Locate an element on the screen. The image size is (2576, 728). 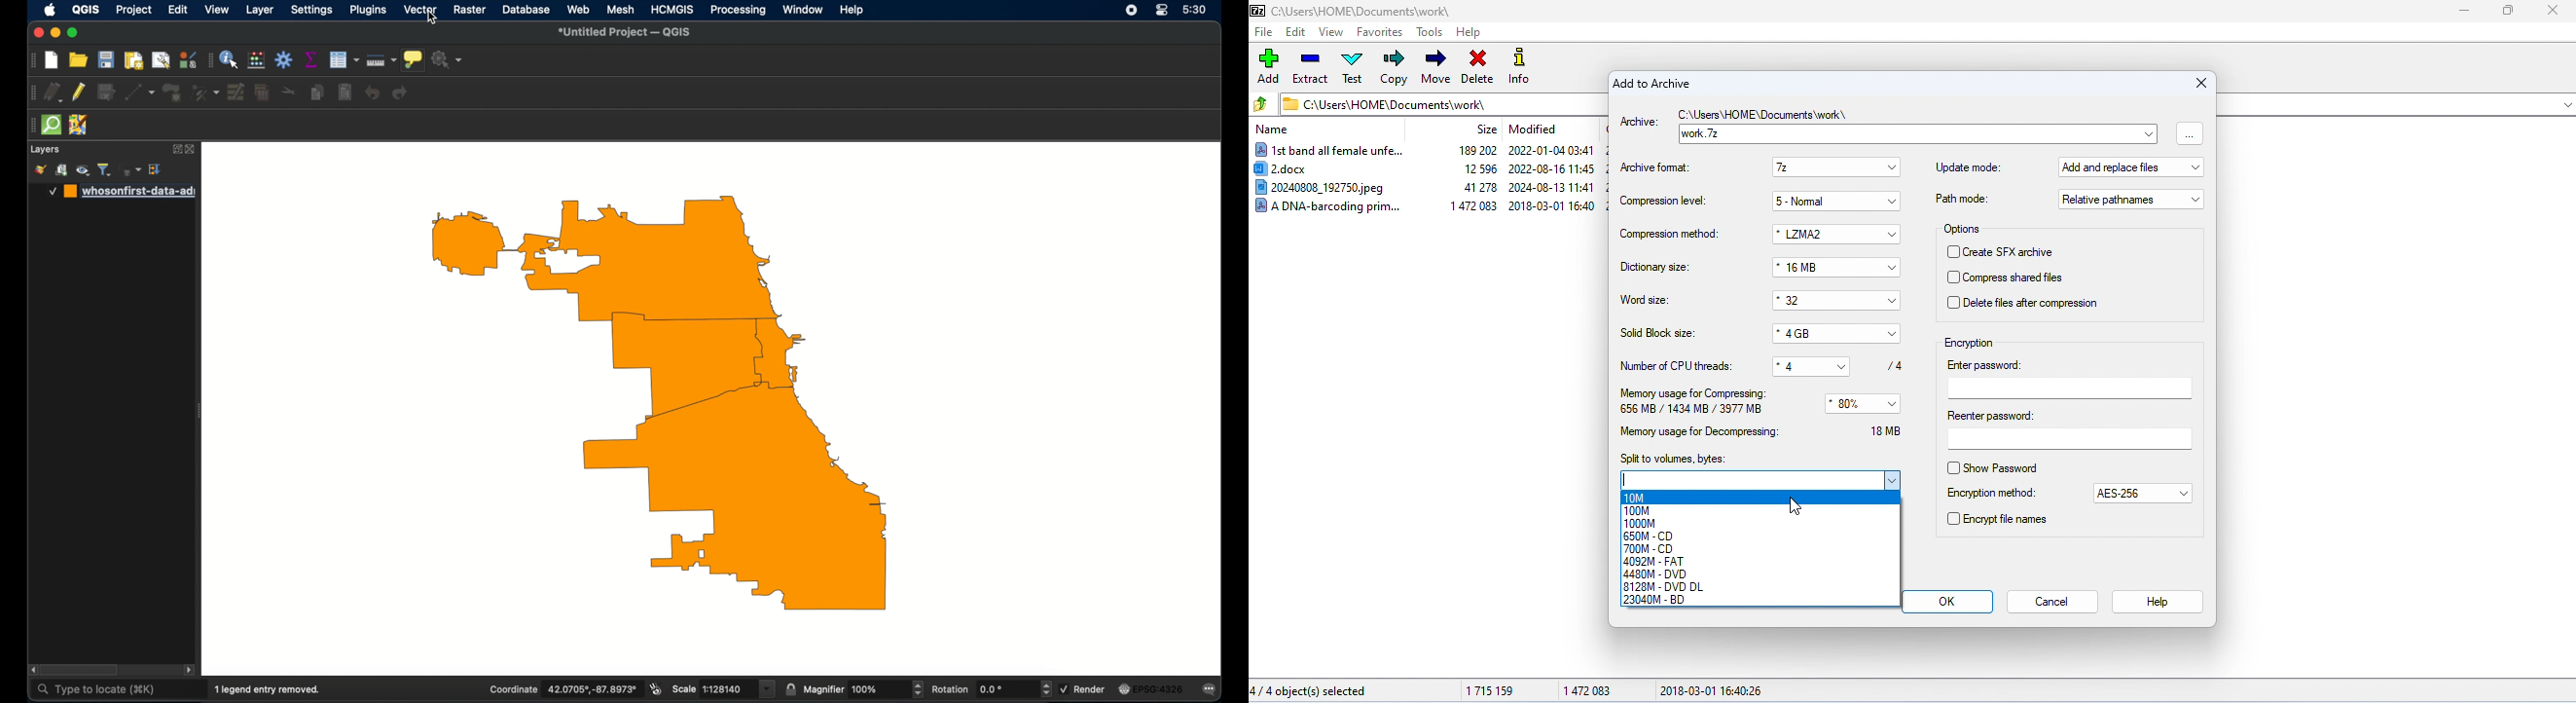
project is located at coordinates (133, 10).